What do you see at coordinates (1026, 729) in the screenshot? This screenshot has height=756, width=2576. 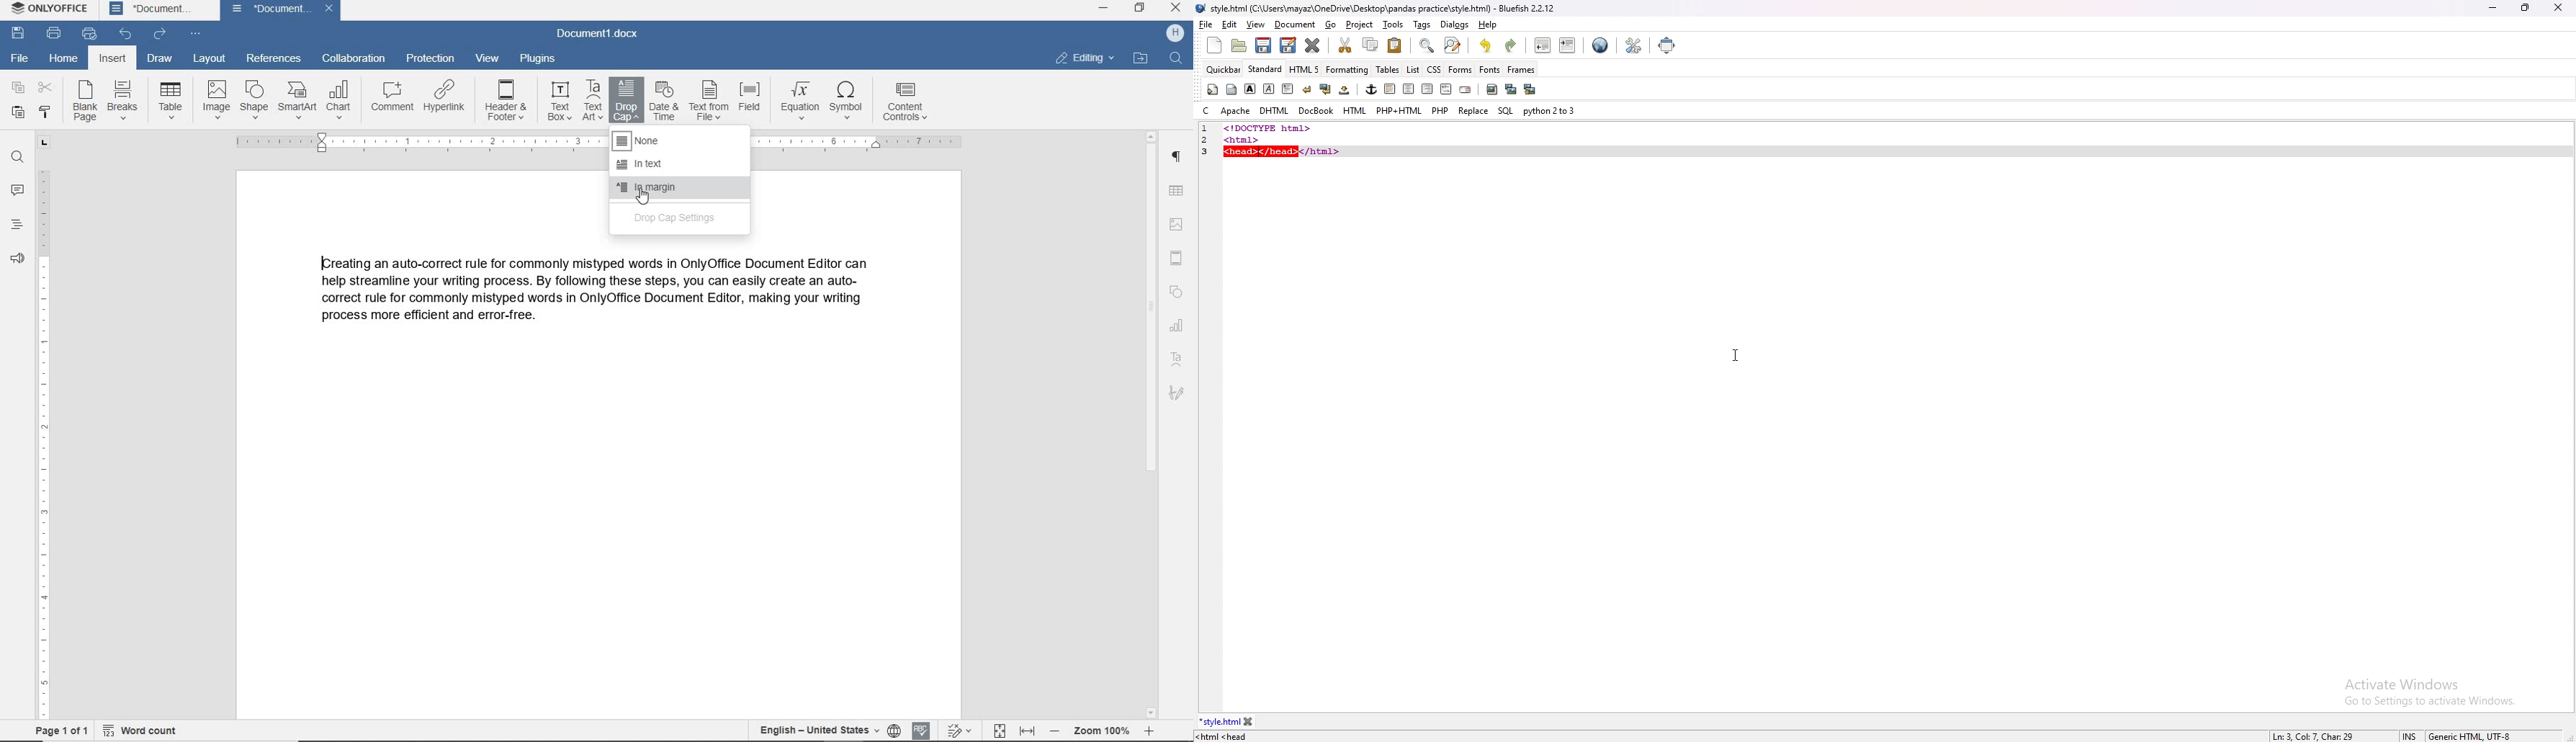 I see `Fit to width` at bounding box center [1026, 729].